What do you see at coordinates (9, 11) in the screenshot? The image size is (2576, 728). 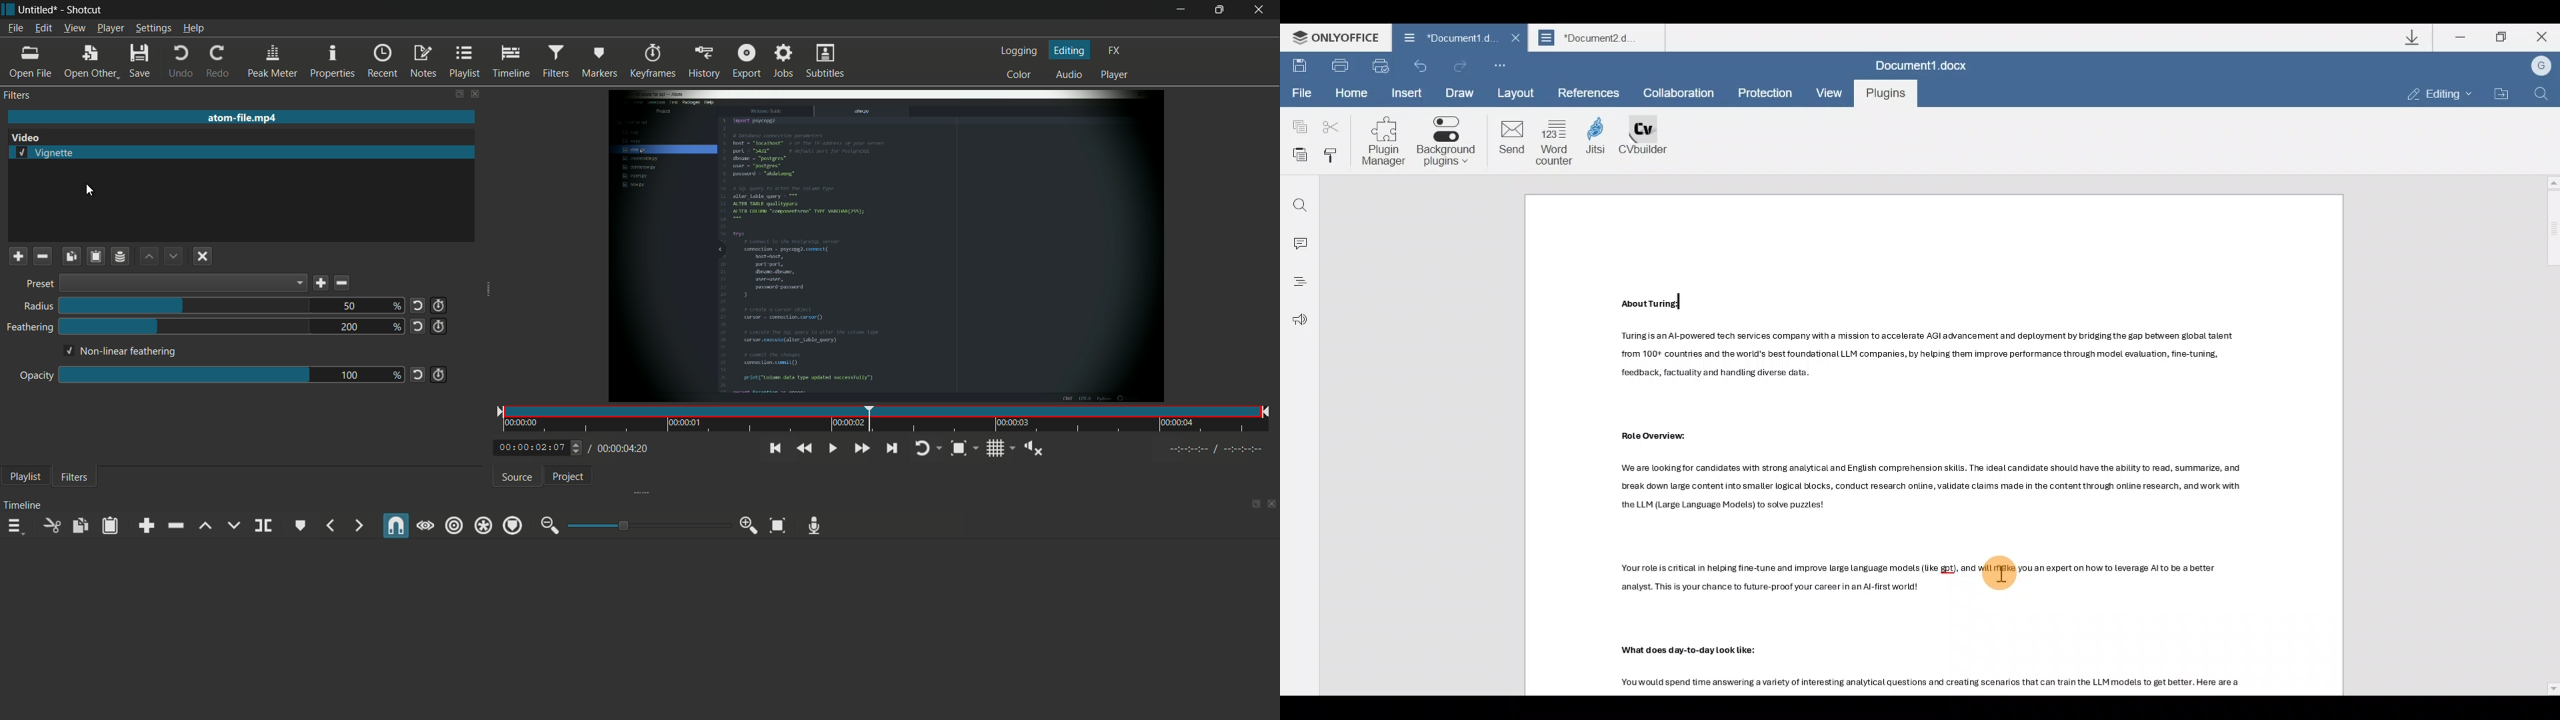 I see `app icon` at bounding box center [9, 11].